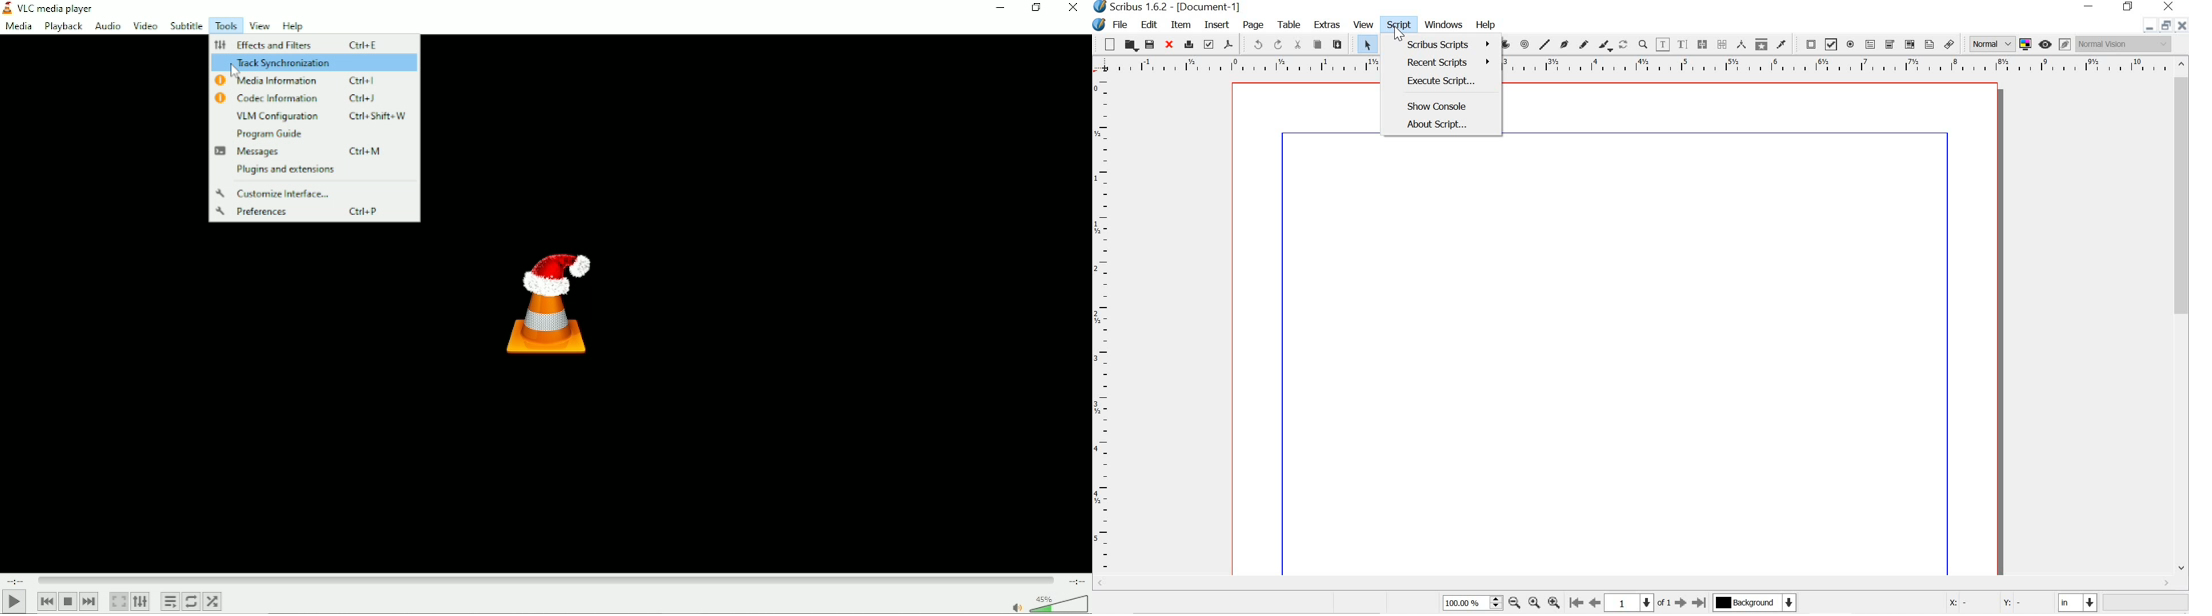 The width and height of the screenshot is (2212, 616). I want to click on Random, so click(213, 602).